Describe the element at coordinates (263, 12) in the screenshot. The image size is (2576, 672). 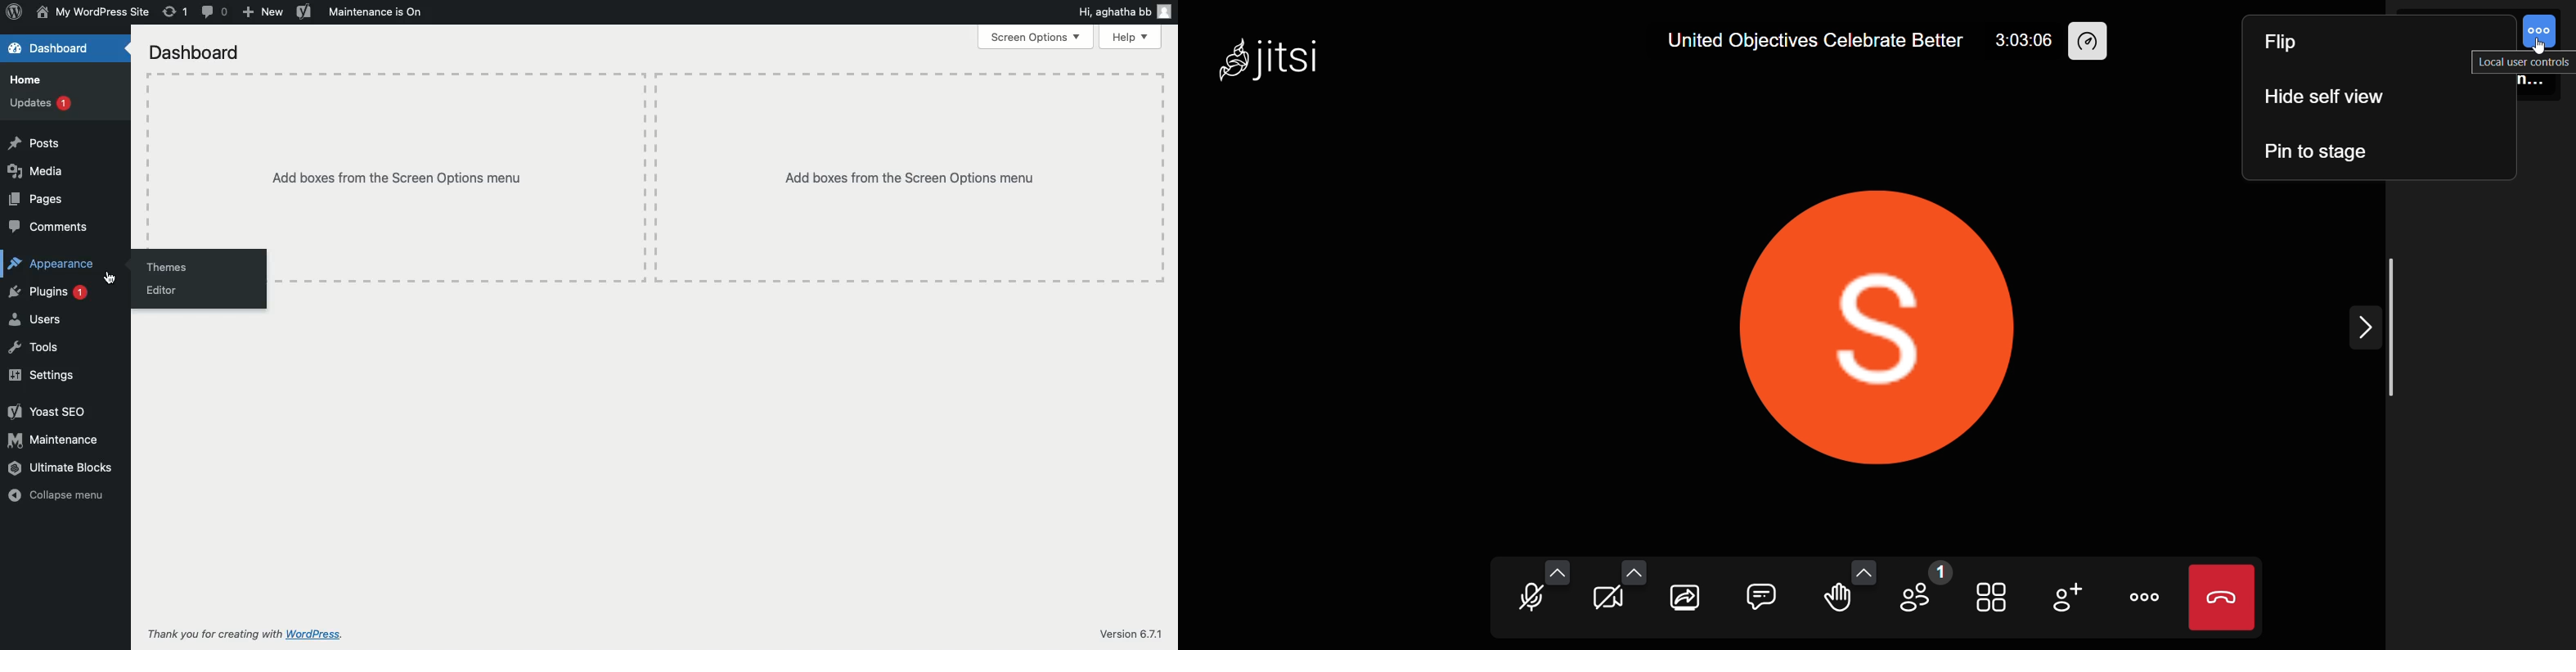
I see `New` at that location.